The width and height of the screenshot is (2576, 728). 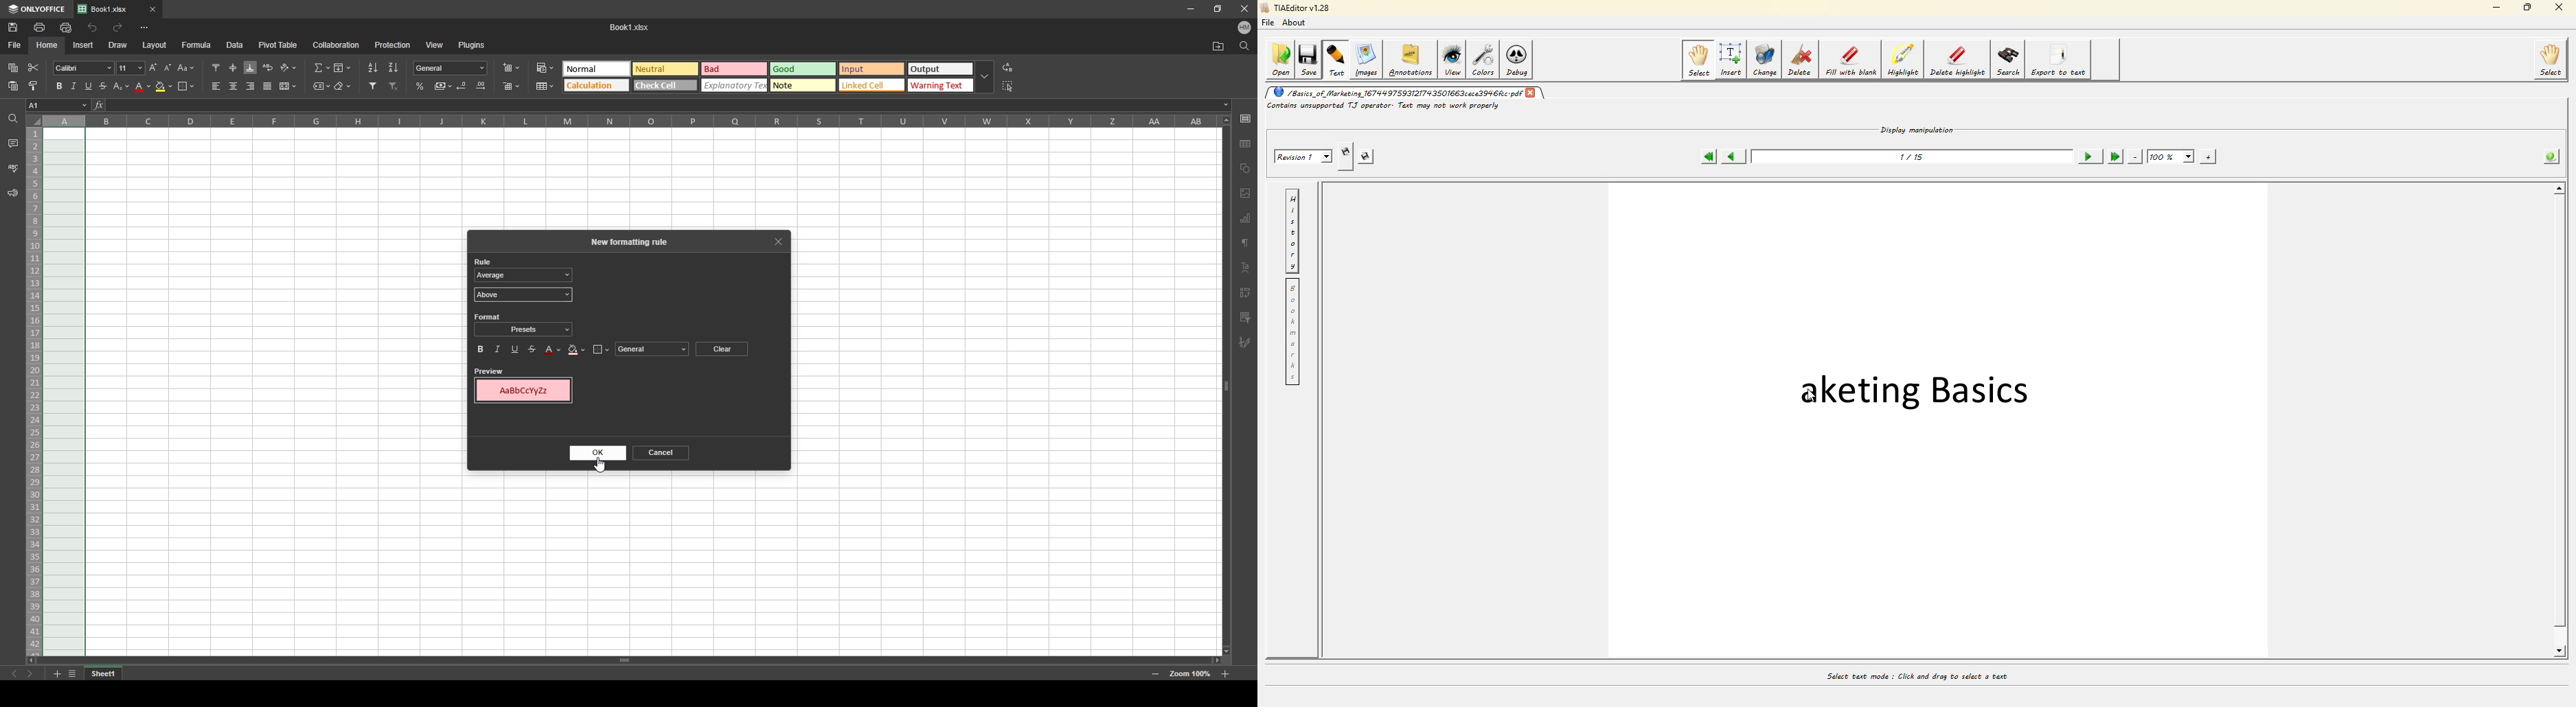 What do you see at coordinates (1218, 8) in the screenshot?
I see `resize` at bounding box center [1218, 8].